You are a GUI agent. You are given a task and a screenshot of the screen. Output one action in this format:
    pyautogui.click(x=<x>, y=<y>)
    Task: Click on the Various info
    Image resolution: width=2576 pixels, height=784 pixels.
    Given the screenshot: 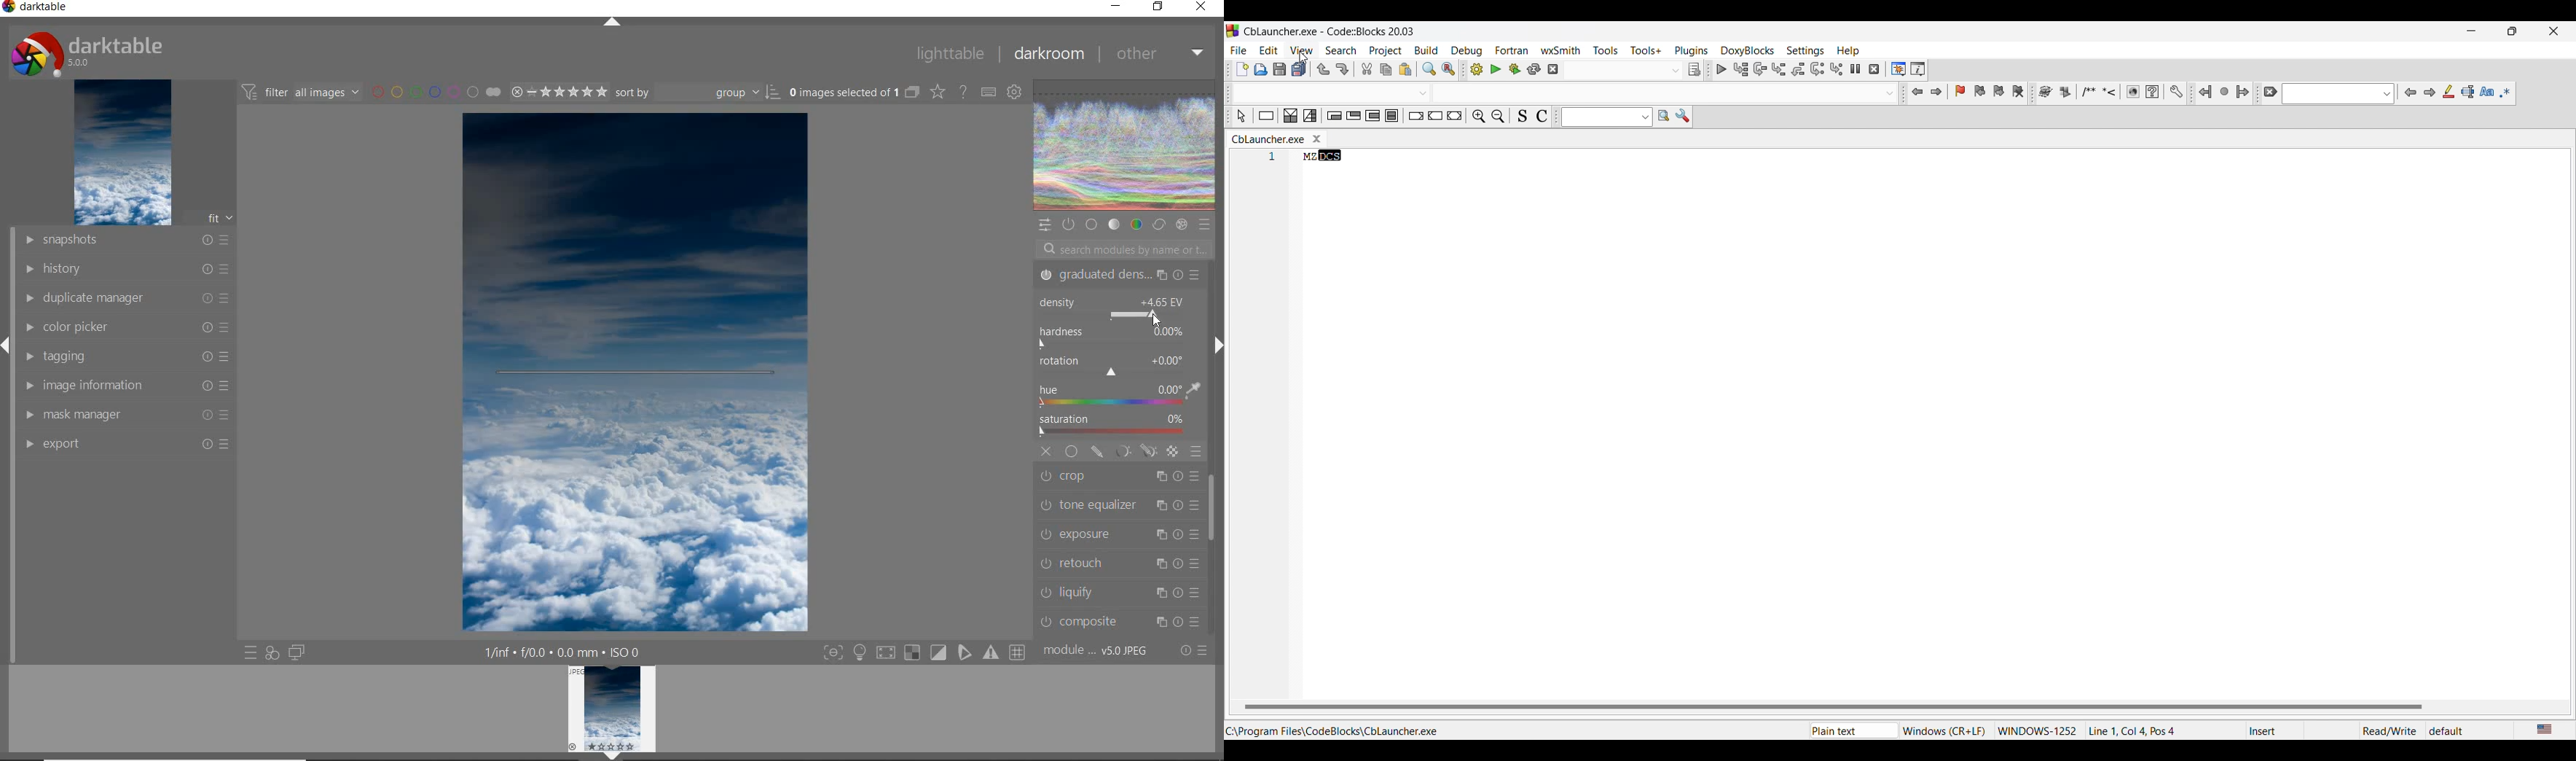 What is the action you would take?
    pyautogui.click(x=1918, y=69)
    